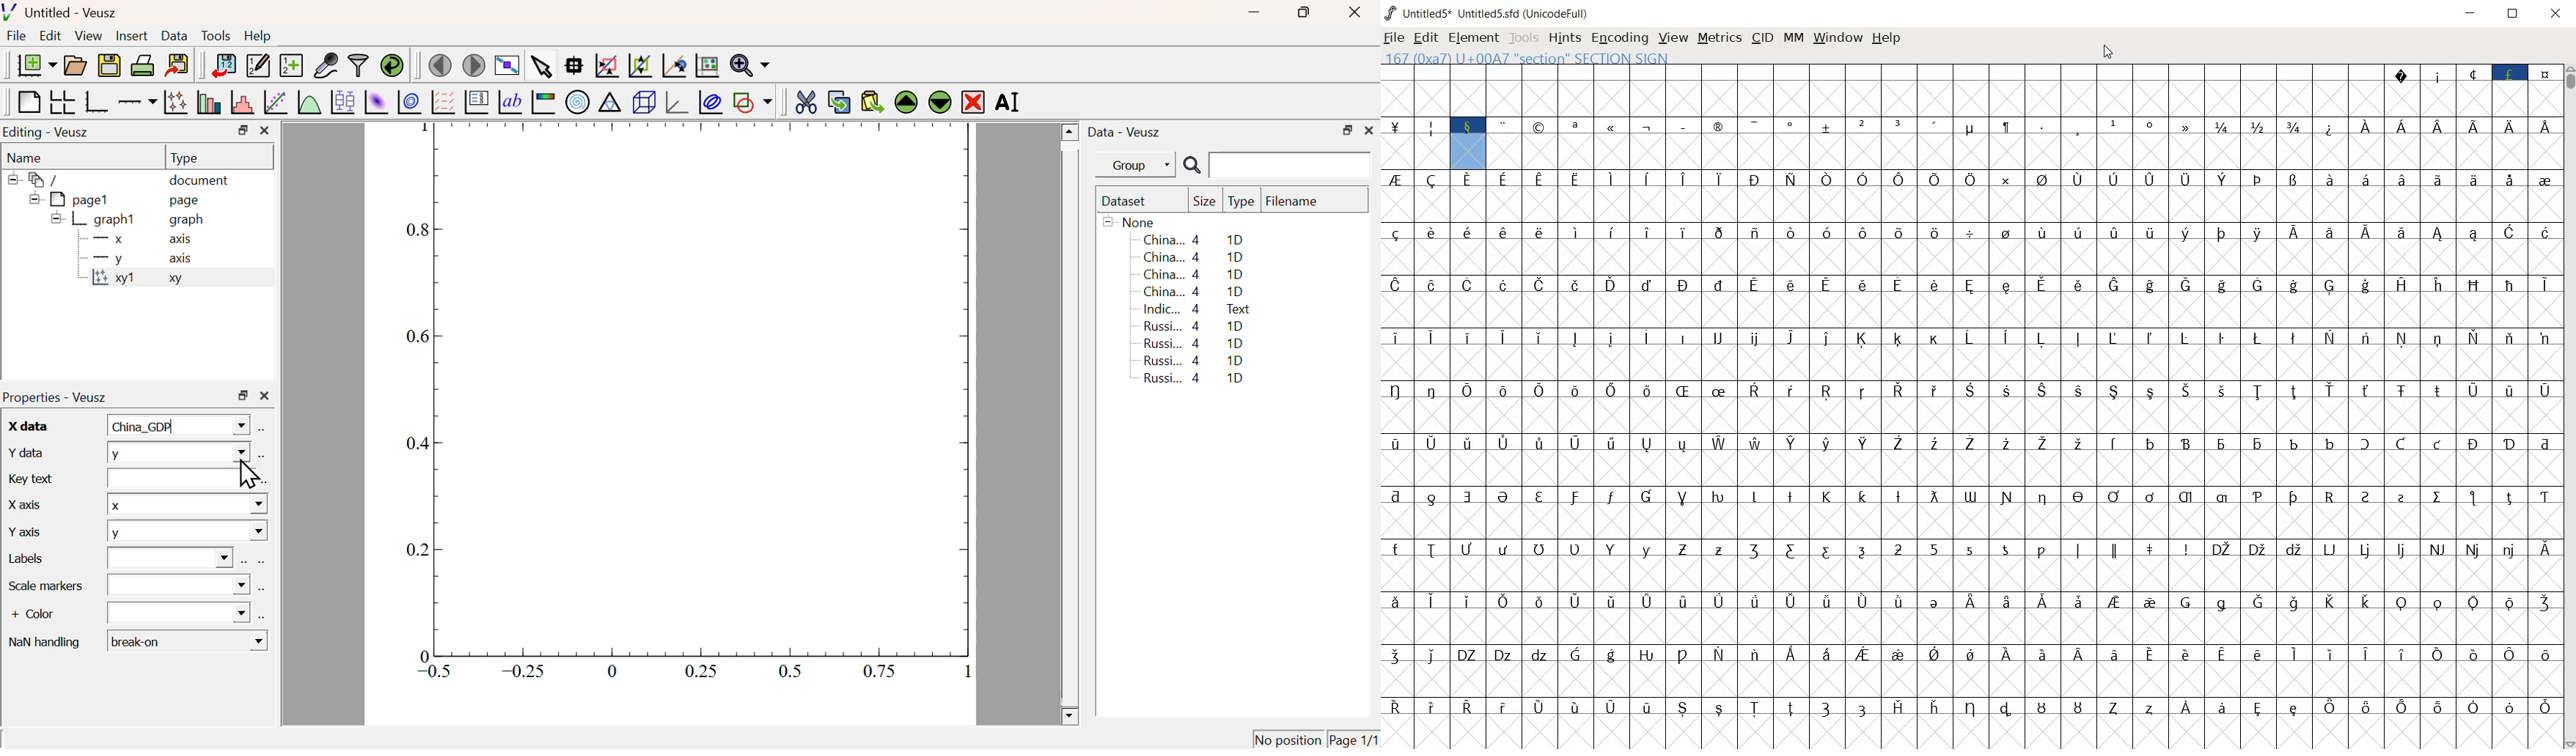 Image resolution: width=2576 pixels, height=756 pixels. Describe the element at coordinates (806, 101) in the screenshot. I see `Cut` at that location.